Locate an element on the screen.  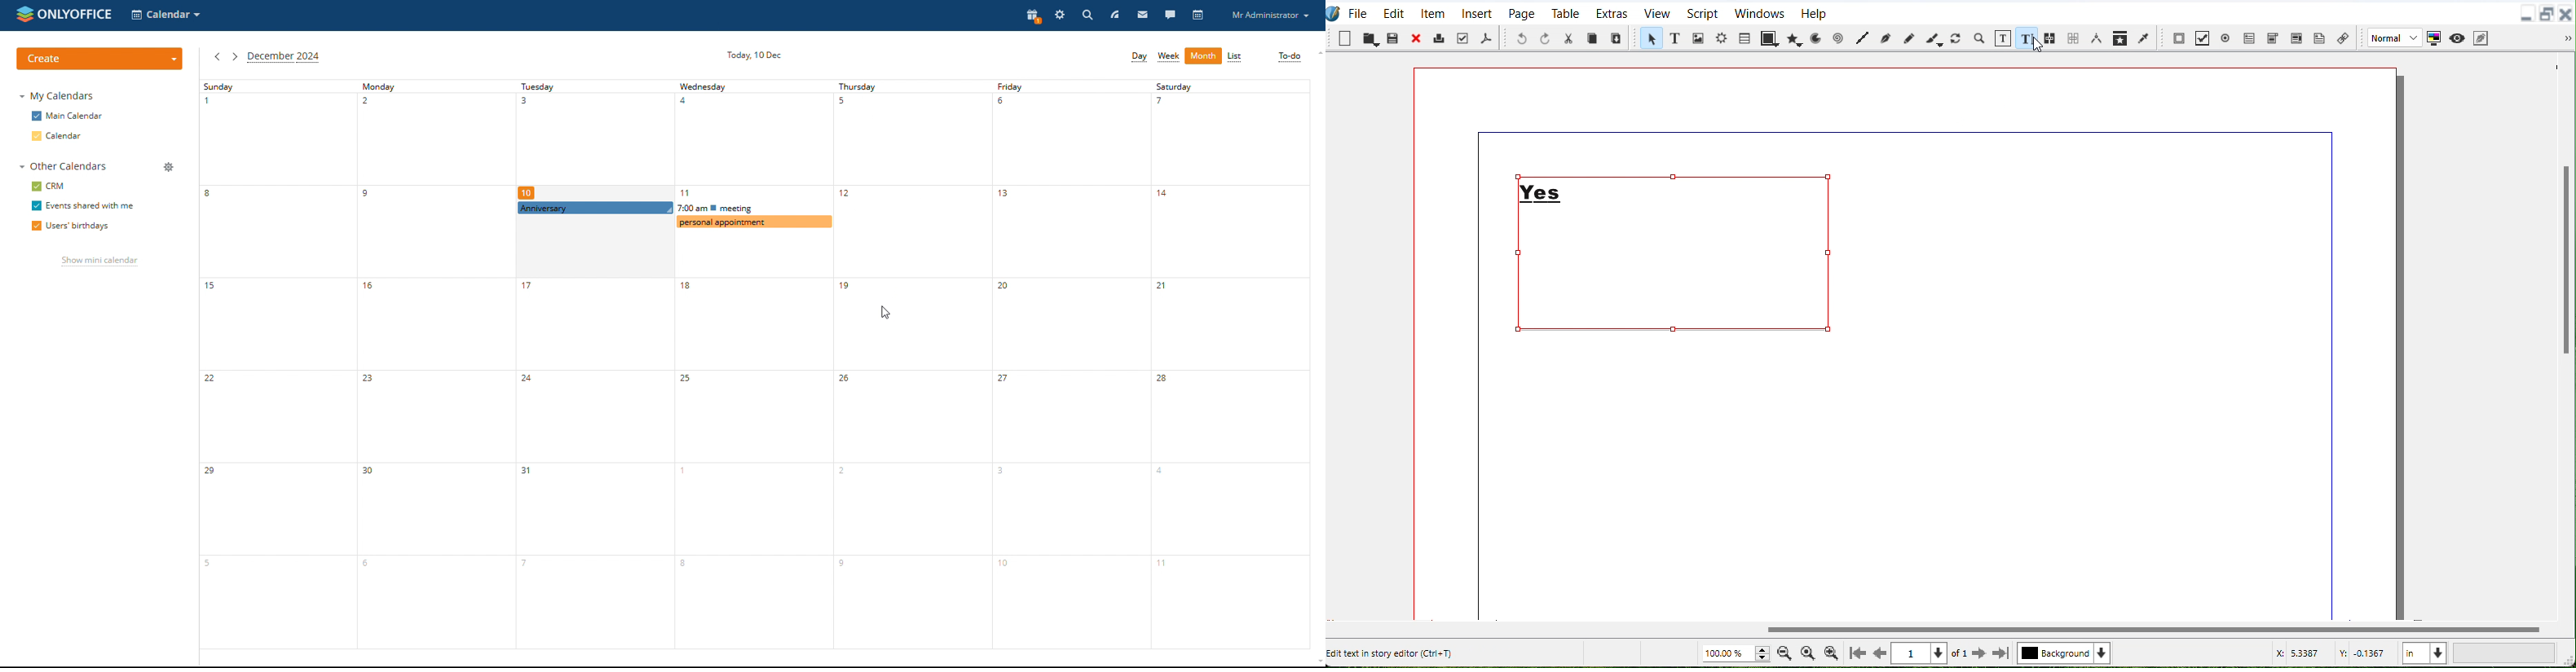
New is located at coordinates (1345, 38).